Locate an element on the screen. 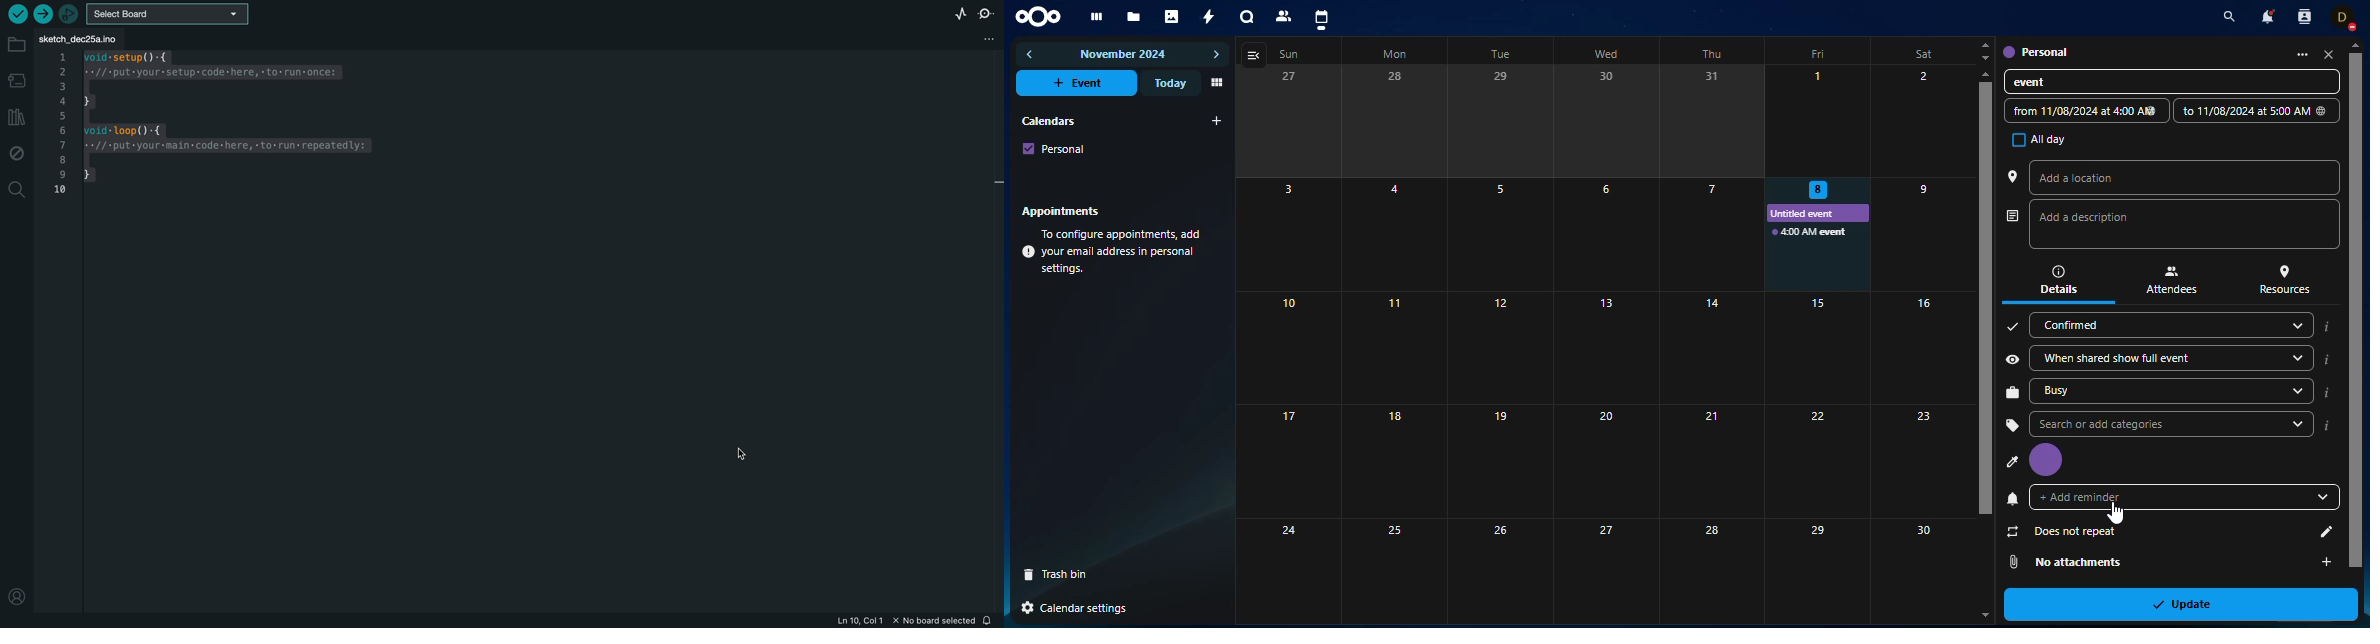 The height and width of the screenshot is (644, 2380). mon is located at coordinates (1398, 53).